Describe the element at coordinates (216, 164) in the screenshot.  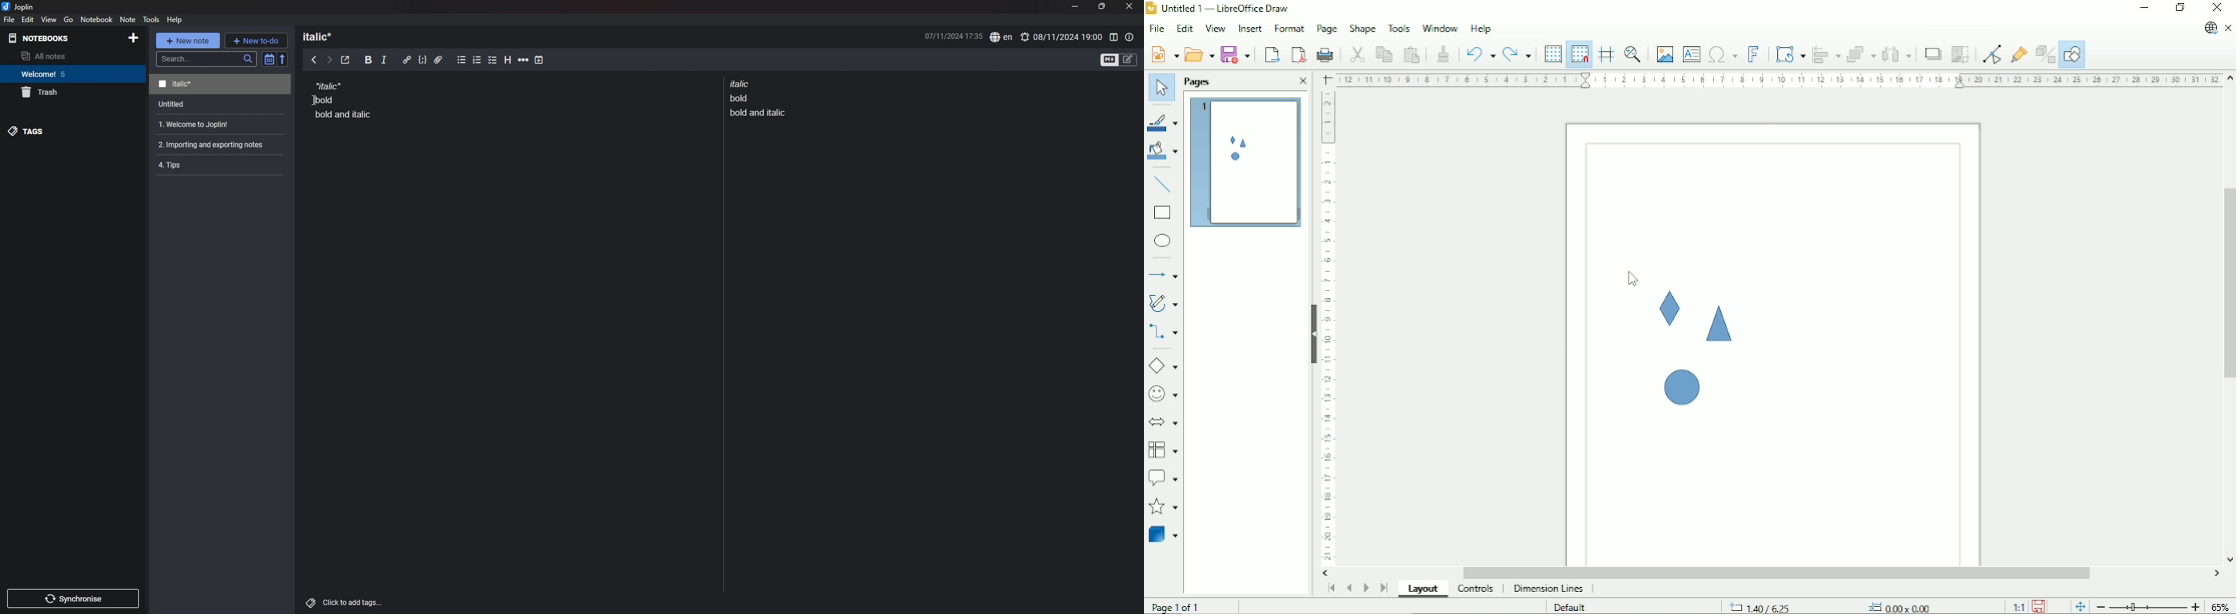
I see `note` at that location.